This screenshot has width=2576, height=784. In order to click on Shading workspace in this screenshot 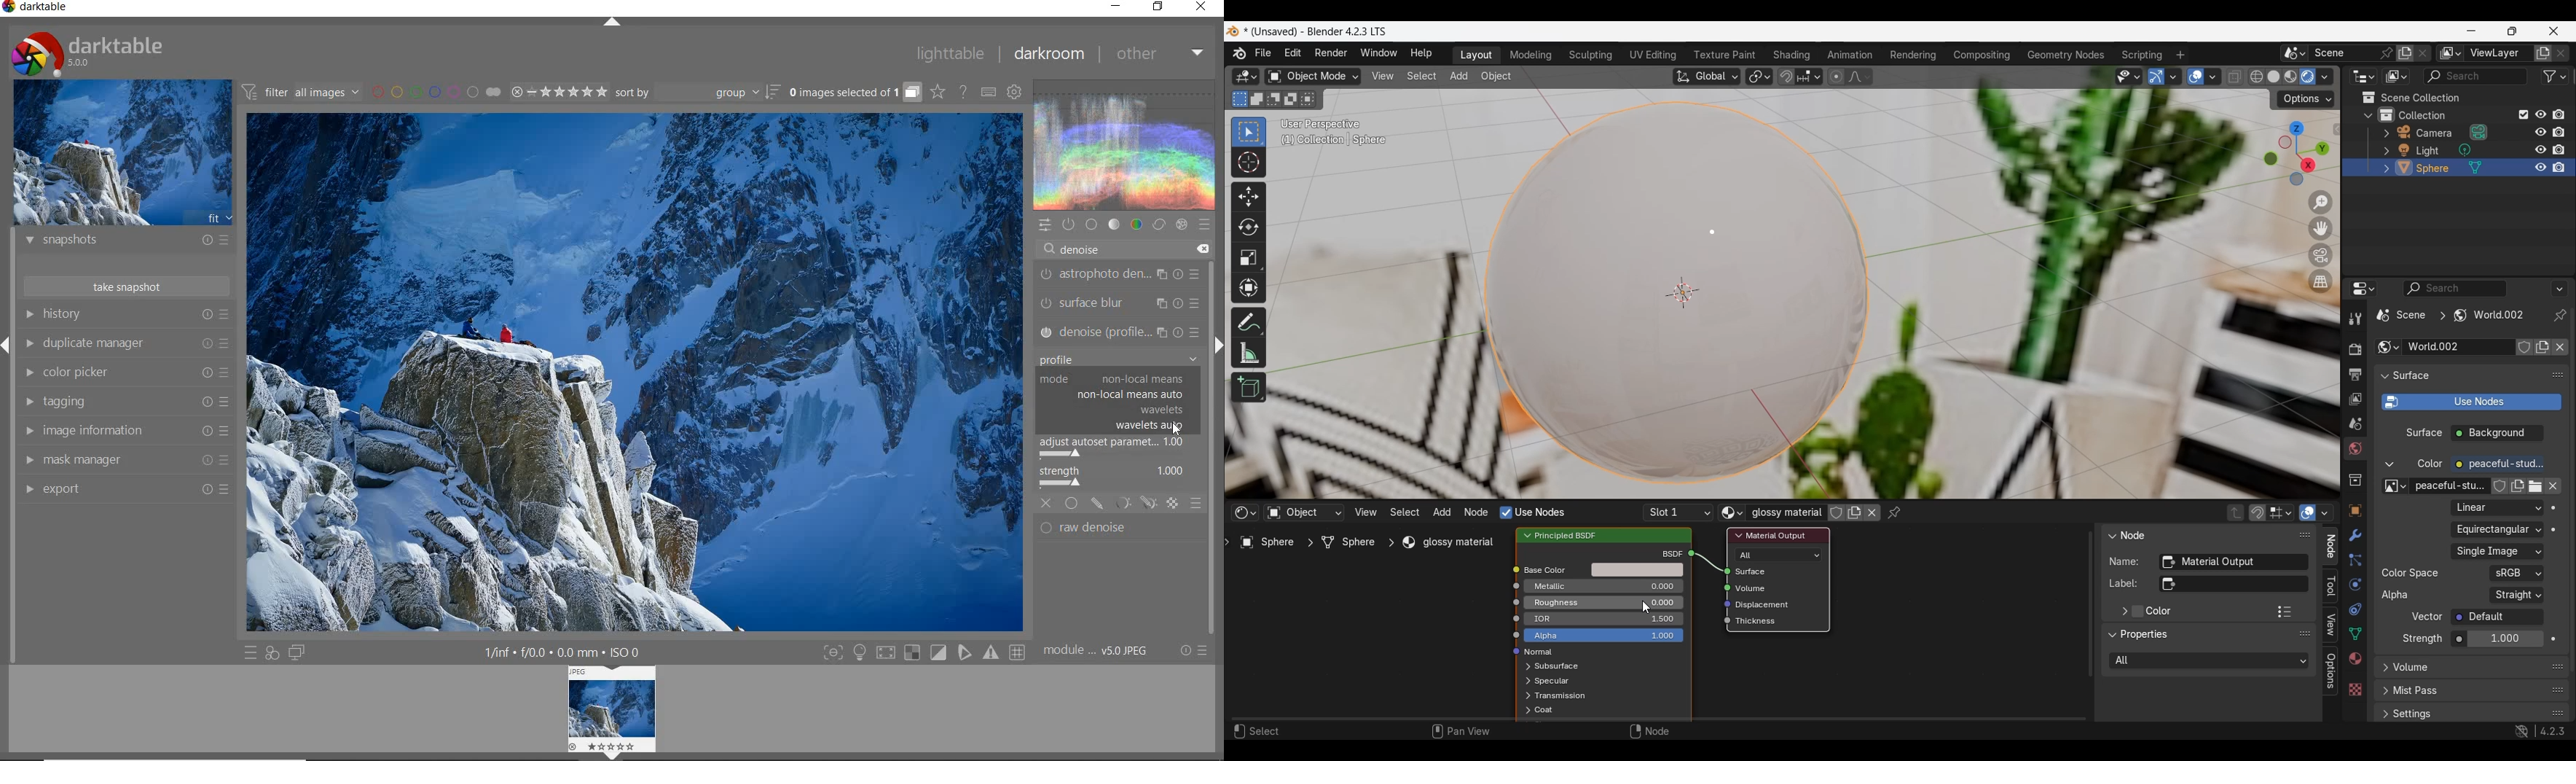, I will do `click(1791, 56)`.